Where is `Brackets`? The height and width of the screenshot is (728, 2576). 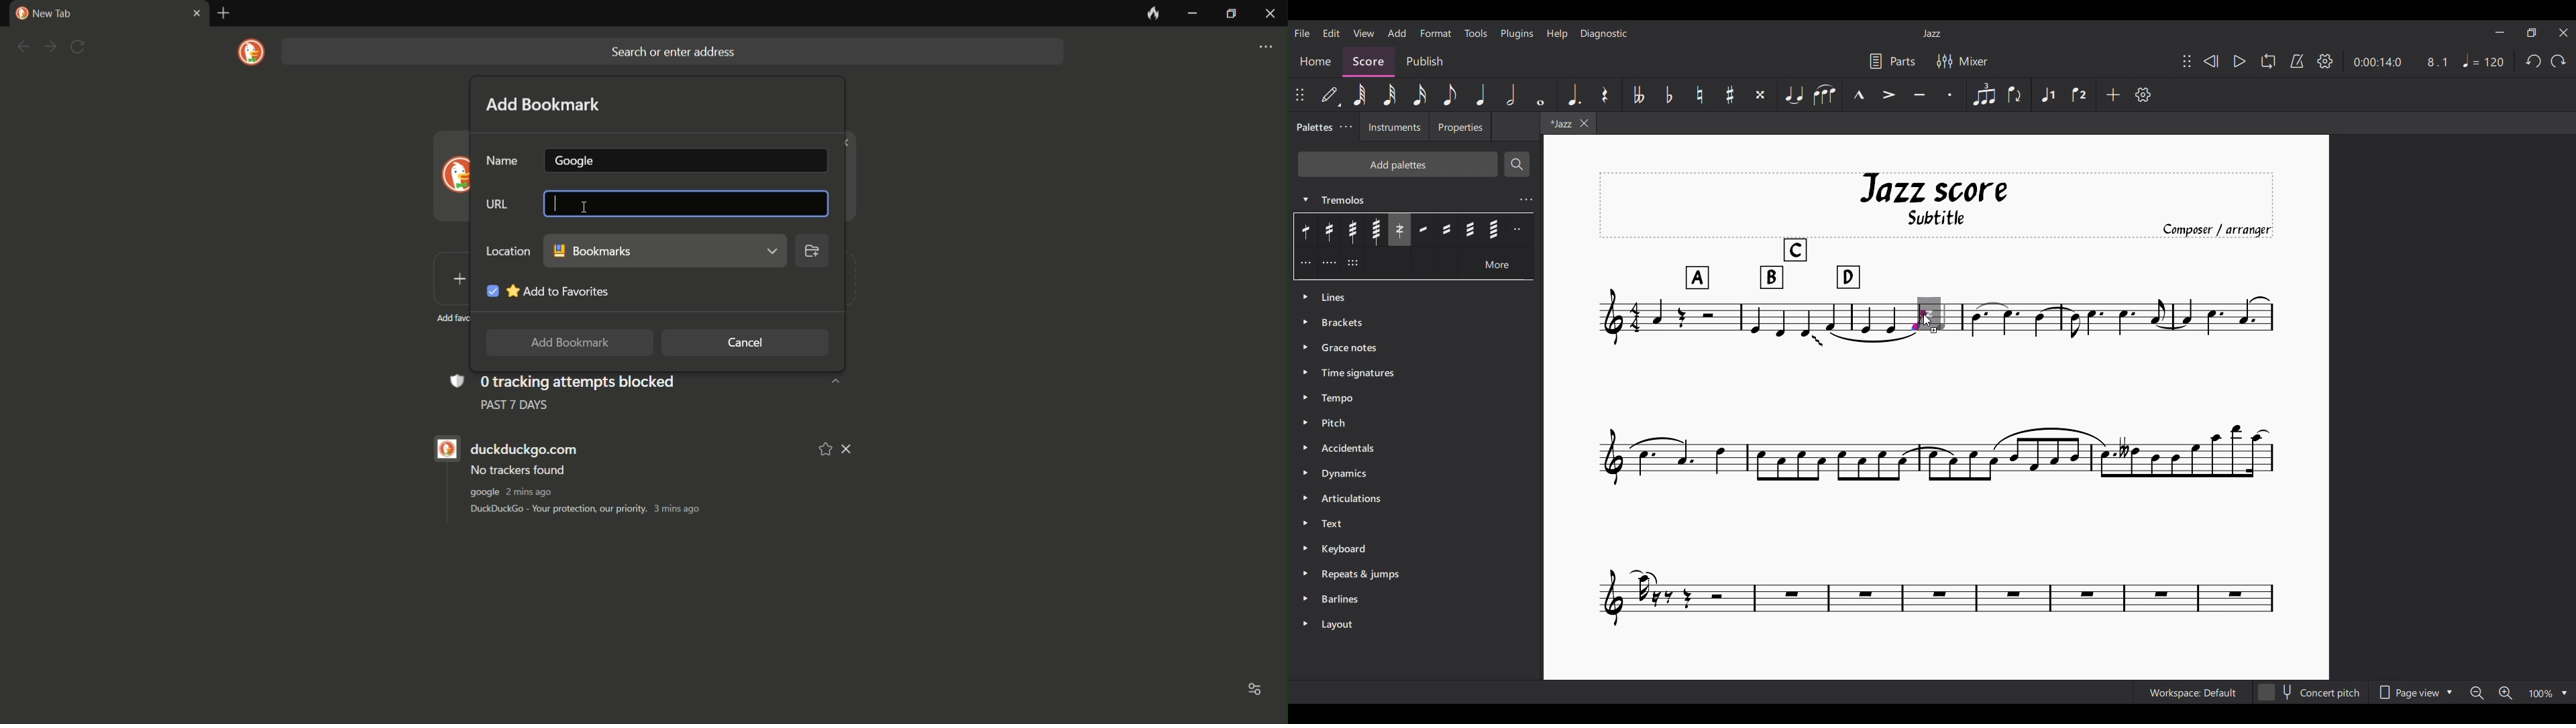 Brackets is located at coordinates (1415, 322).